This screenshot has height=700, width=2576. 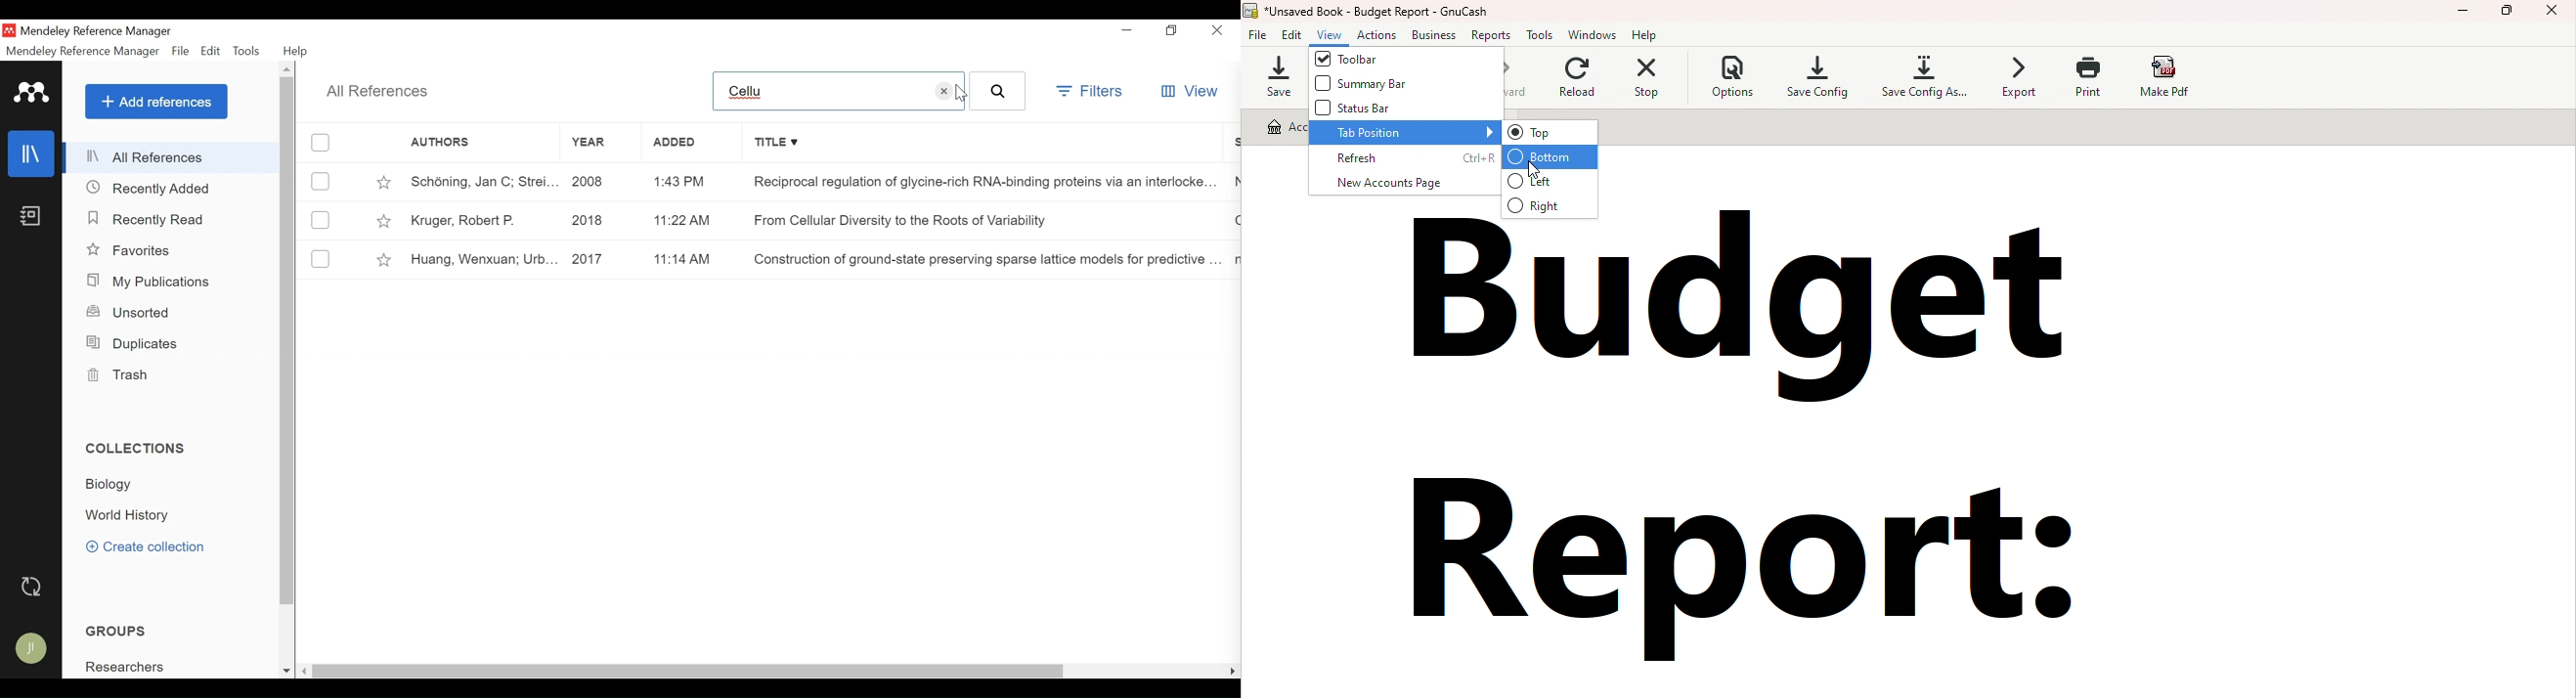 What do you see at coordinates (171, 157) in the screenshot?
I see `All References` at bounding box center [171, 157].